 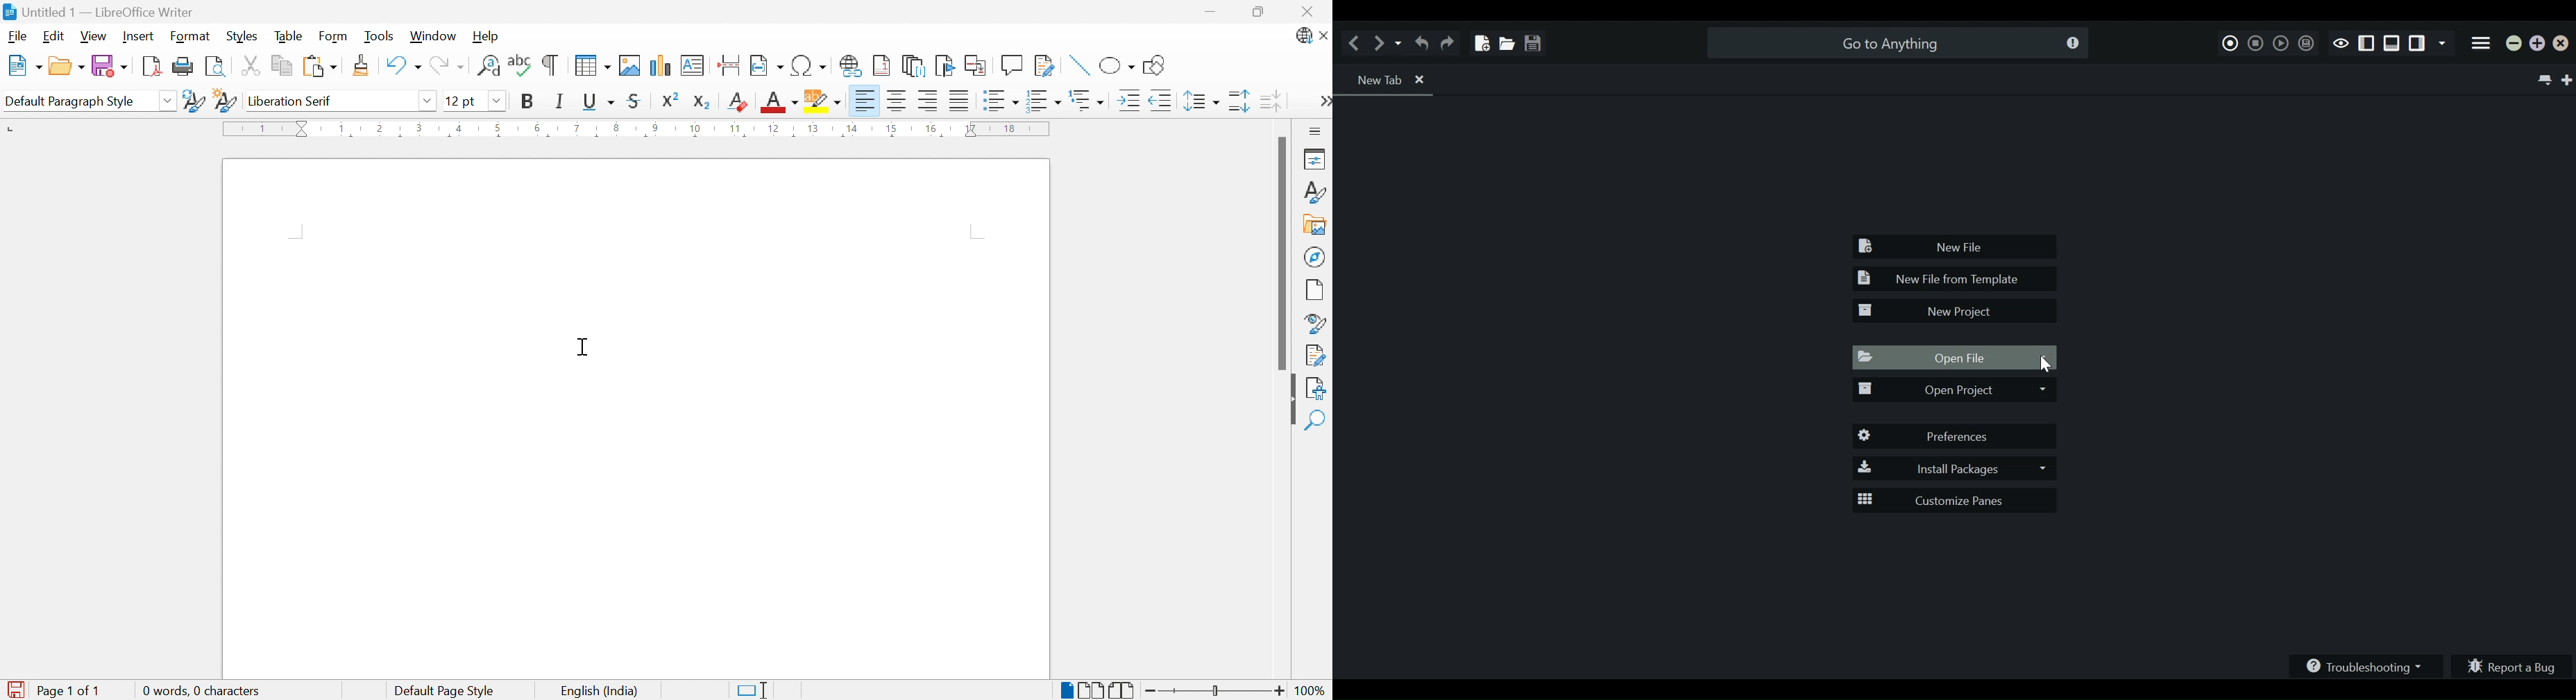 I want to click on Export as PDF, so click(x=151, y=65).